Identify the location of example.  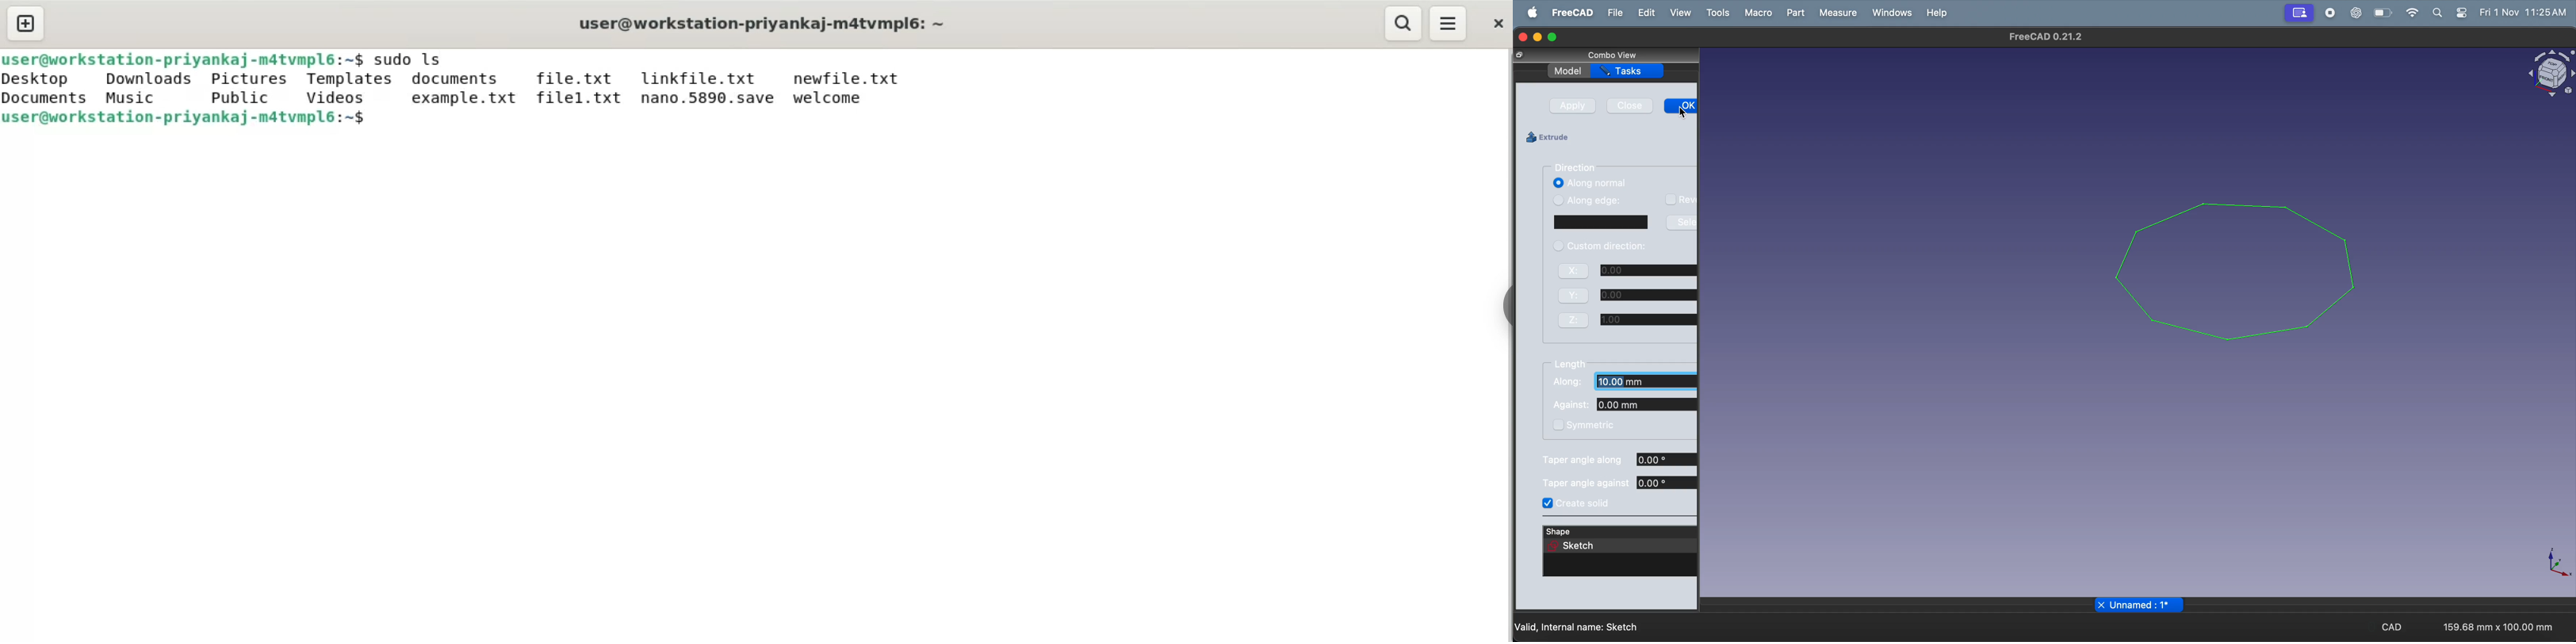
(467, 100).